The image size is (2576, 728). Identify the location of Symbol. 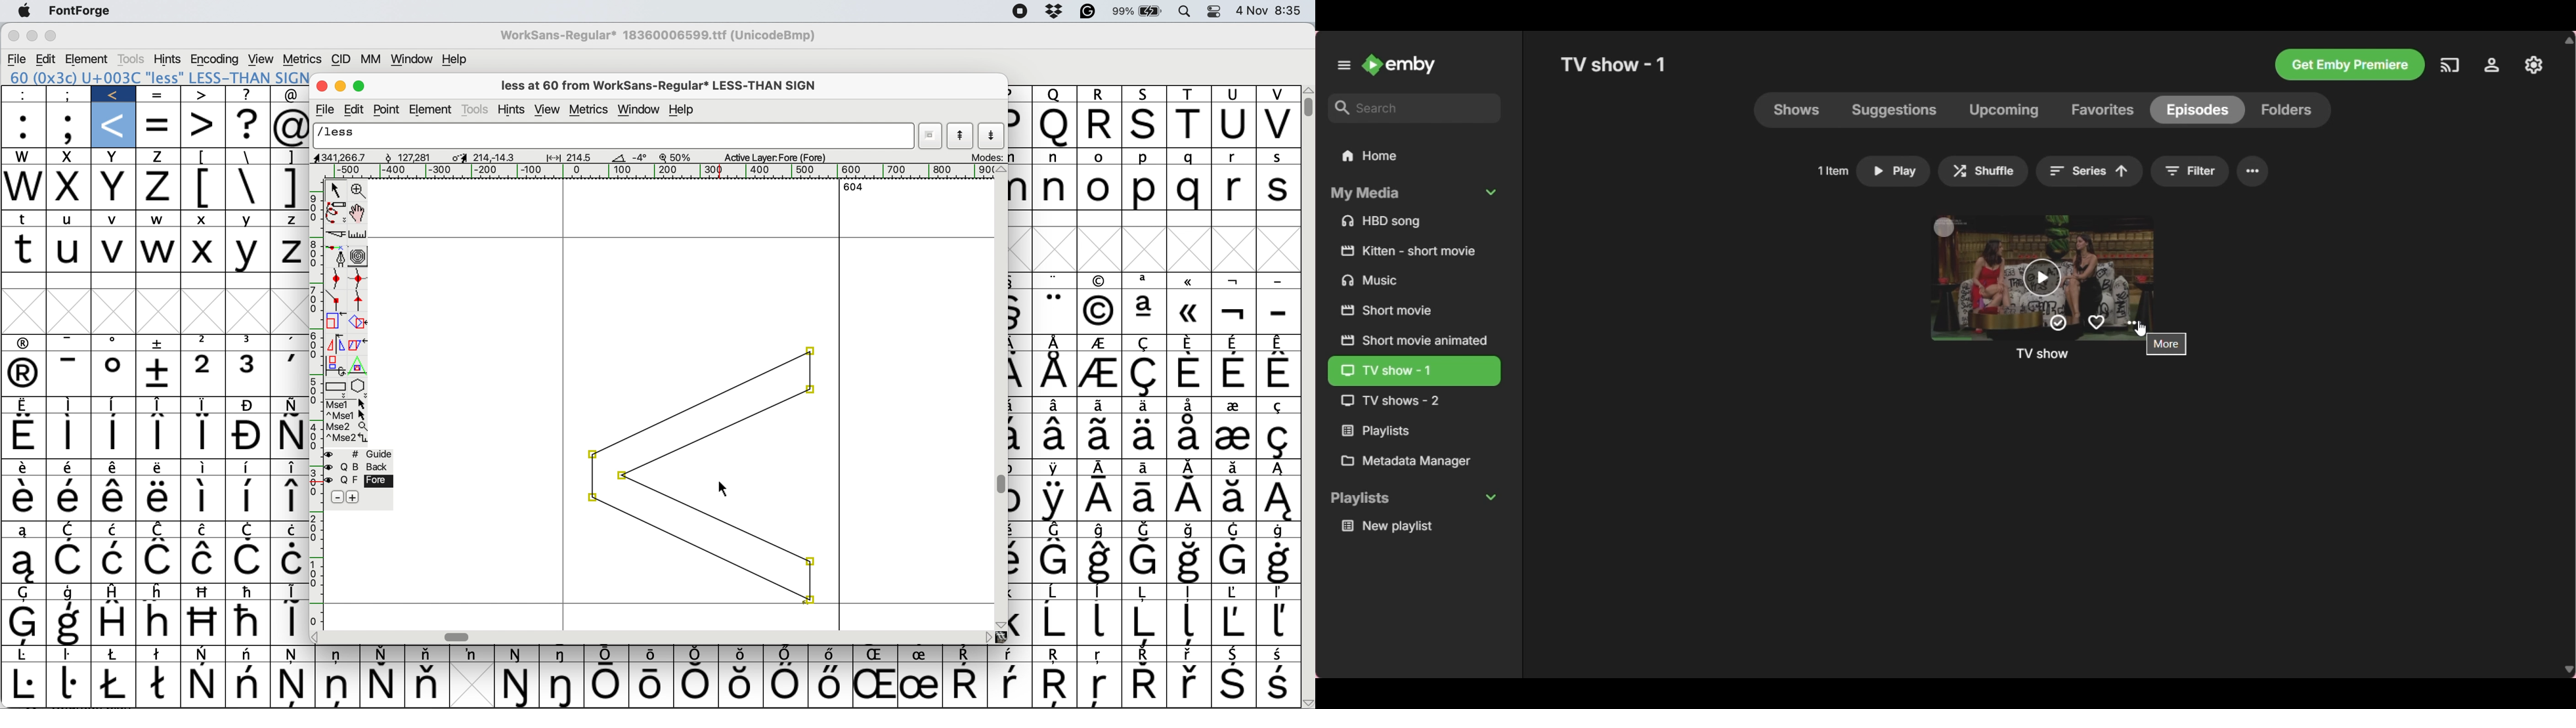
(921, 654).